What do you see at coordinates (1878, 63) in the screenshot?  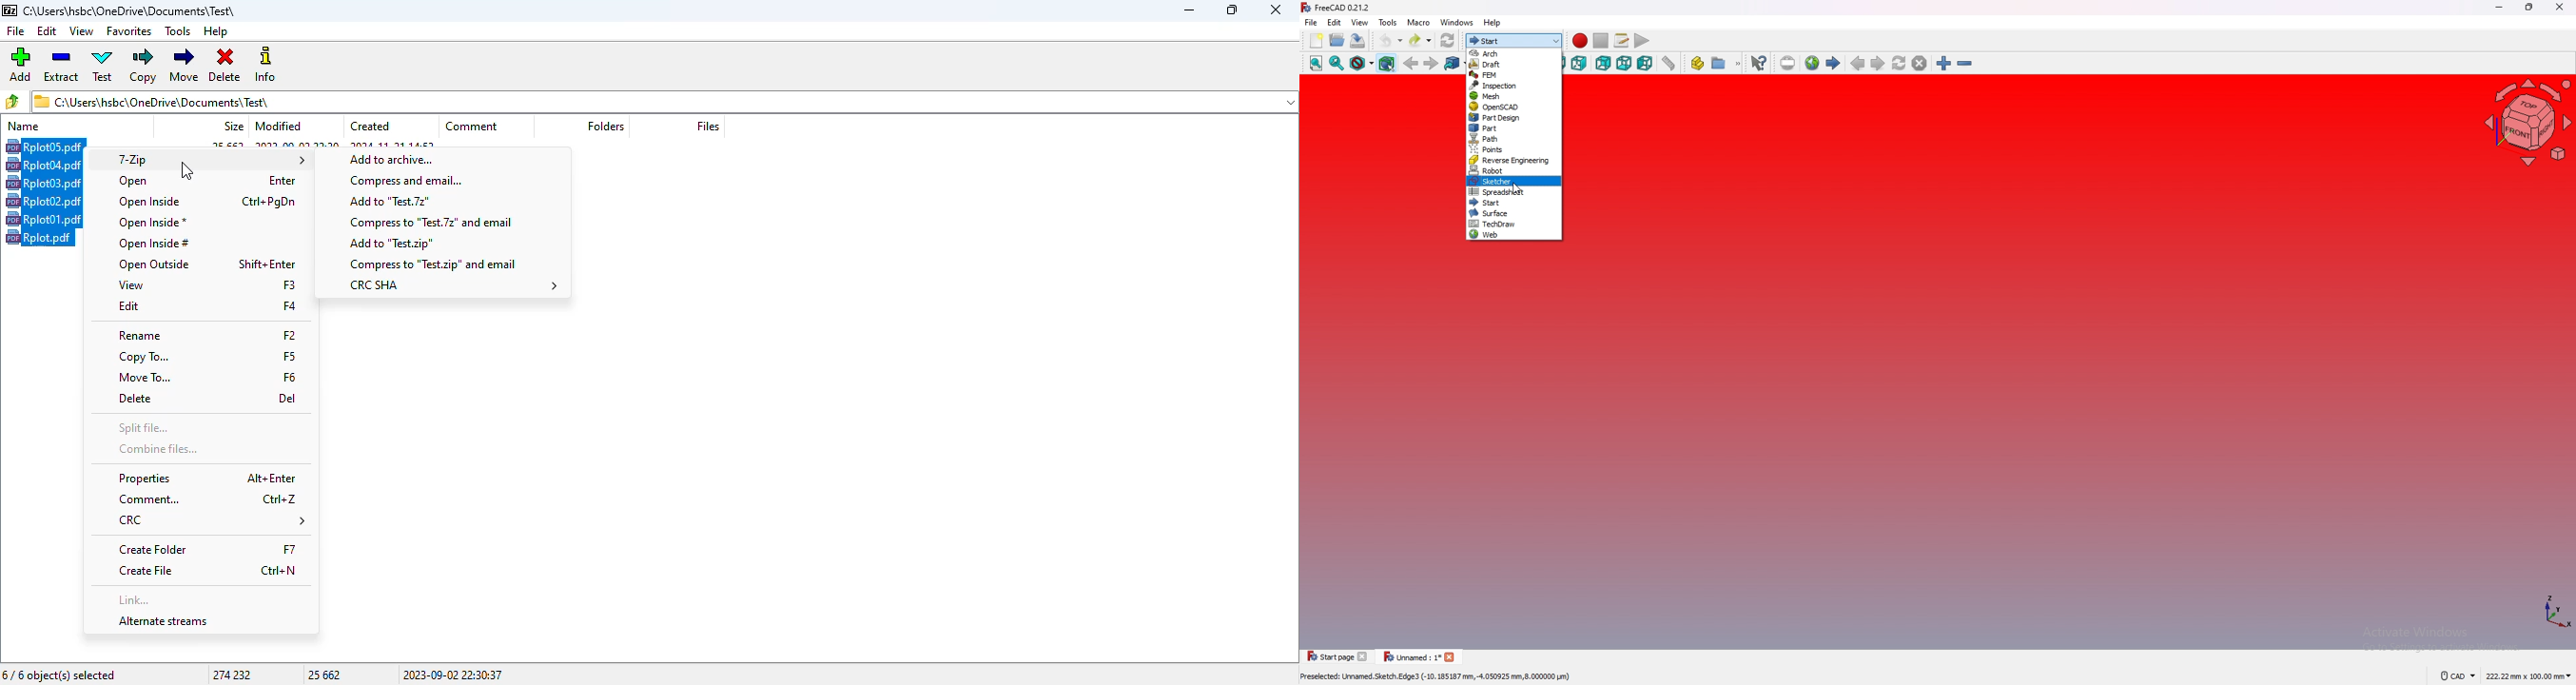 I see `next page` at bounding box center [1878, 63].